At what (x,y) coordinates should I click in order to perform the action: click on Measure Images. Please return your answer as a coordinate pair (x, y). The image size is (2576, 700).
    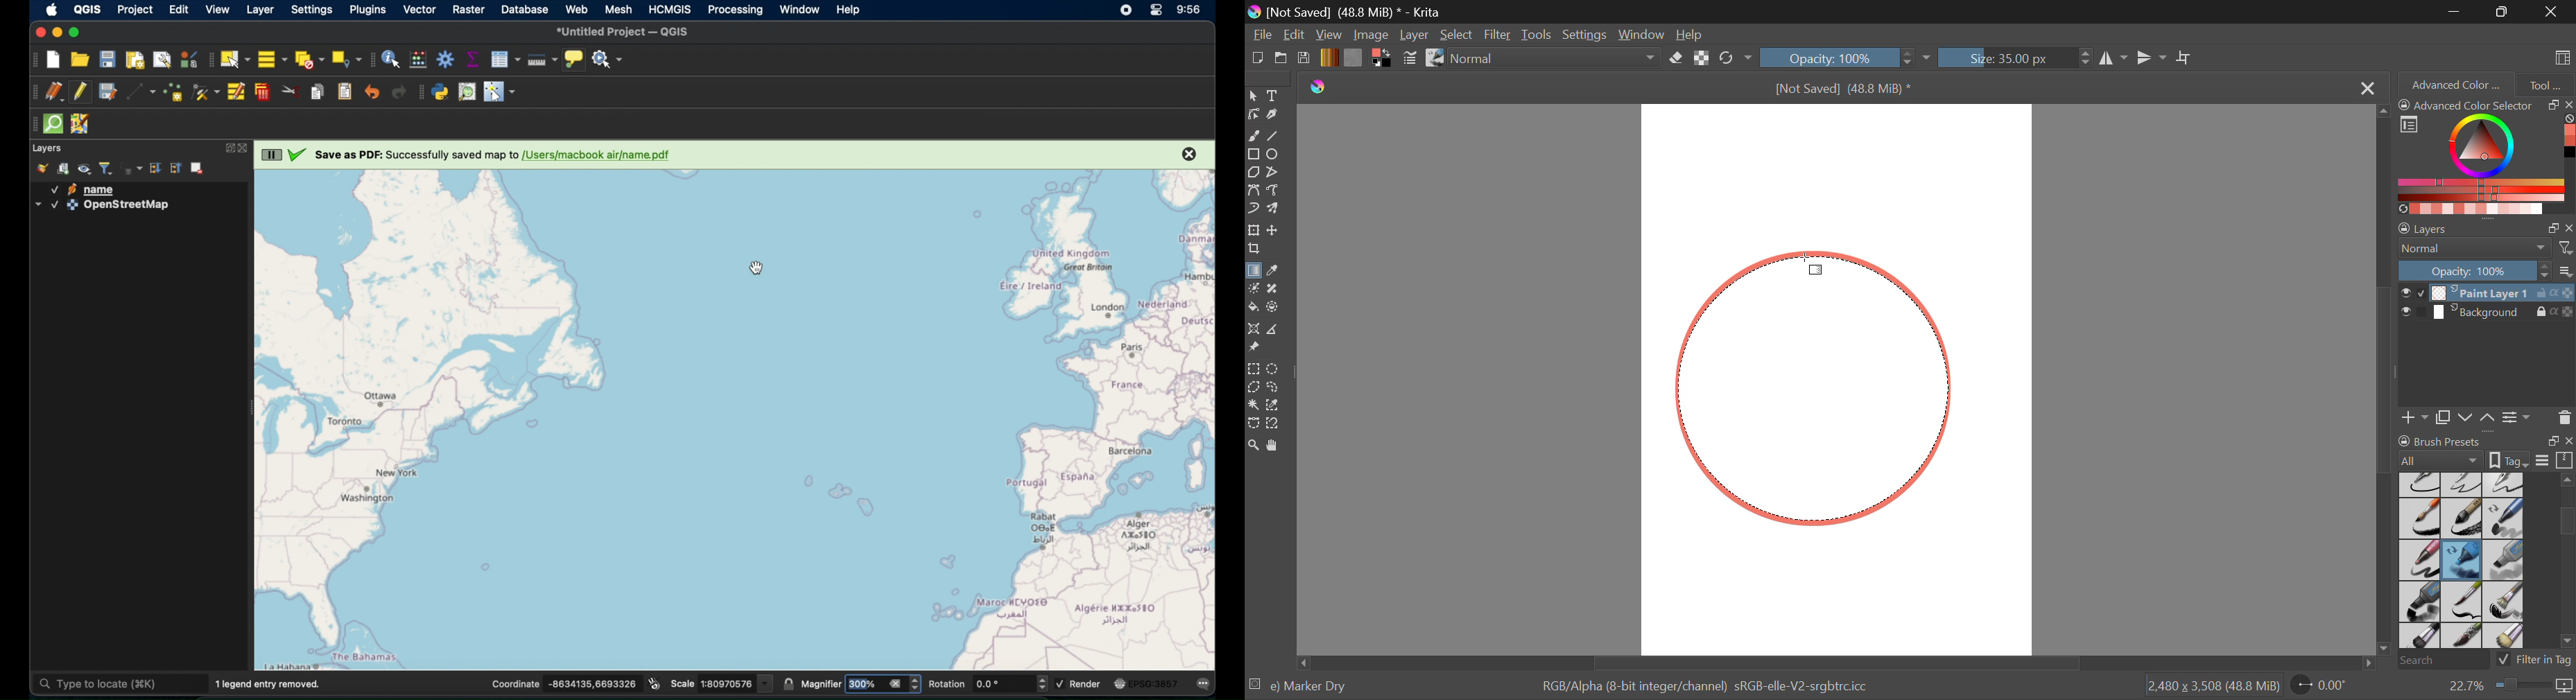
    Looking at the image, I should click on (1274, 331).